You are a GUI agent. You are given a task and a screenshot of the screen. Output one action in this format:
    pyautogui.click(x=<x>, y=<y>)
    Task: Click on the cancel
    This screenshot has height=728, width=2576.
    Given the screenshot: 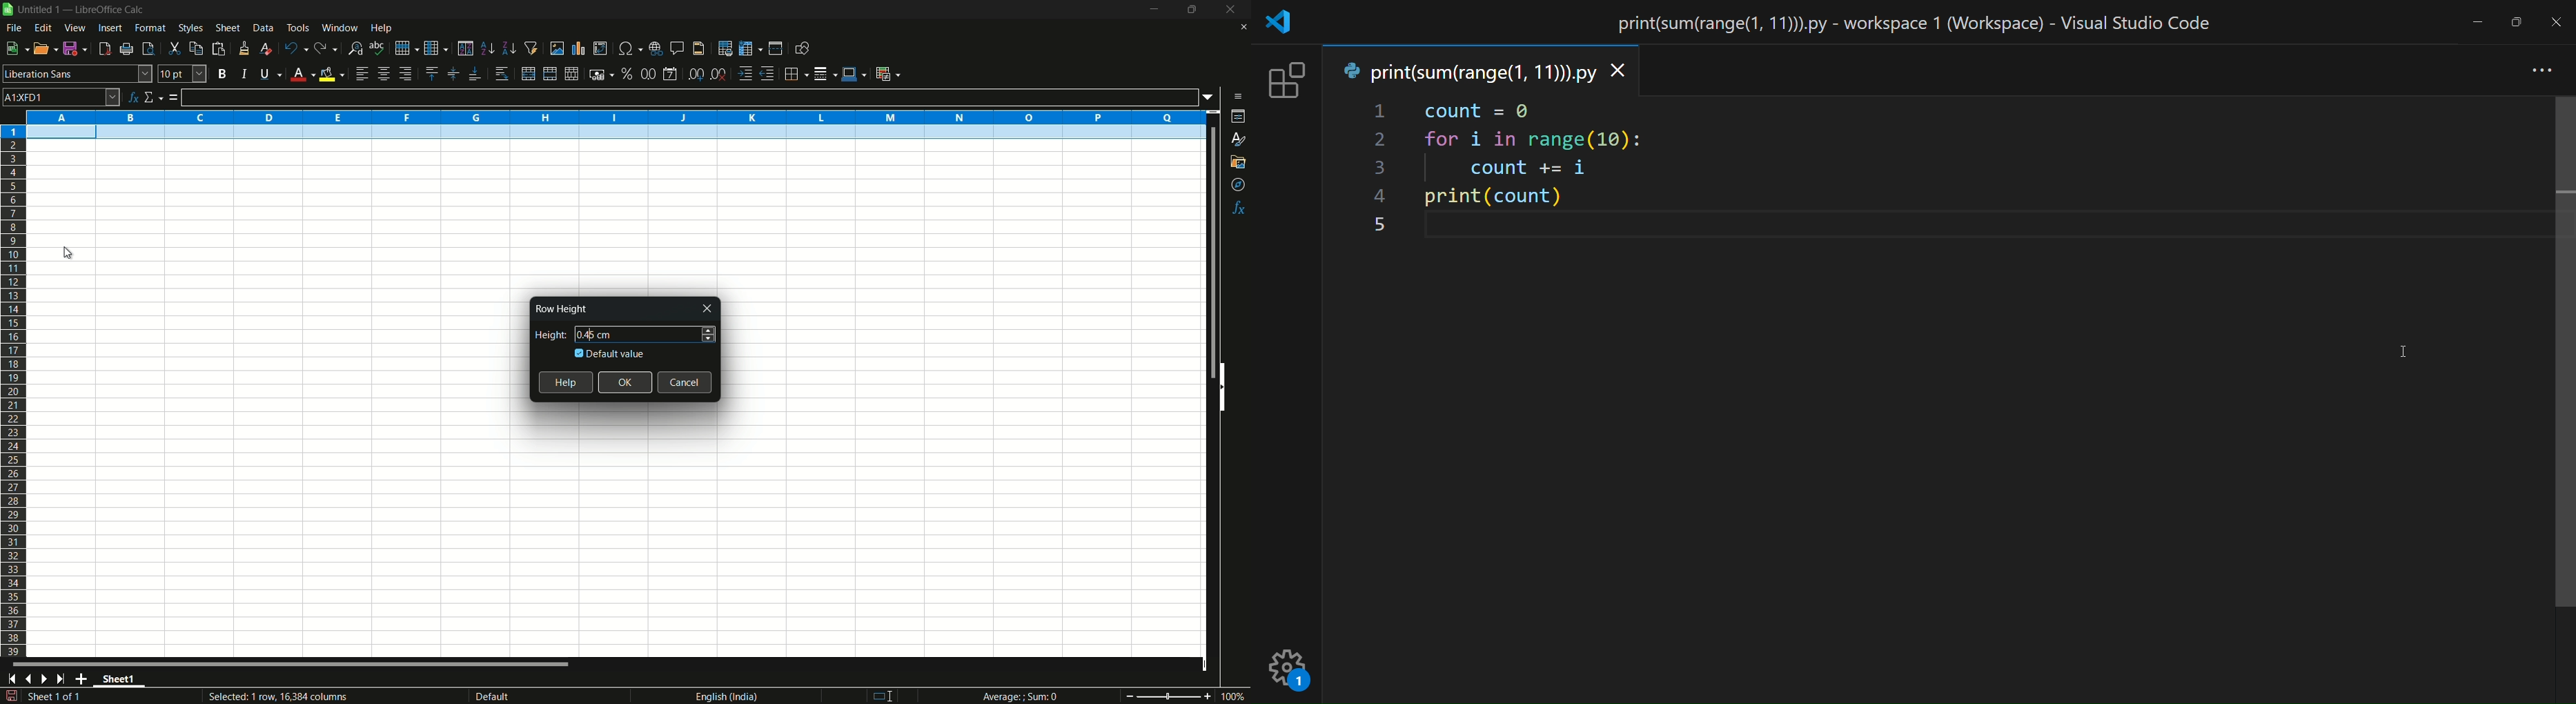 What is the action you would take?
    pyautogui.click(x=686, y=382)
    